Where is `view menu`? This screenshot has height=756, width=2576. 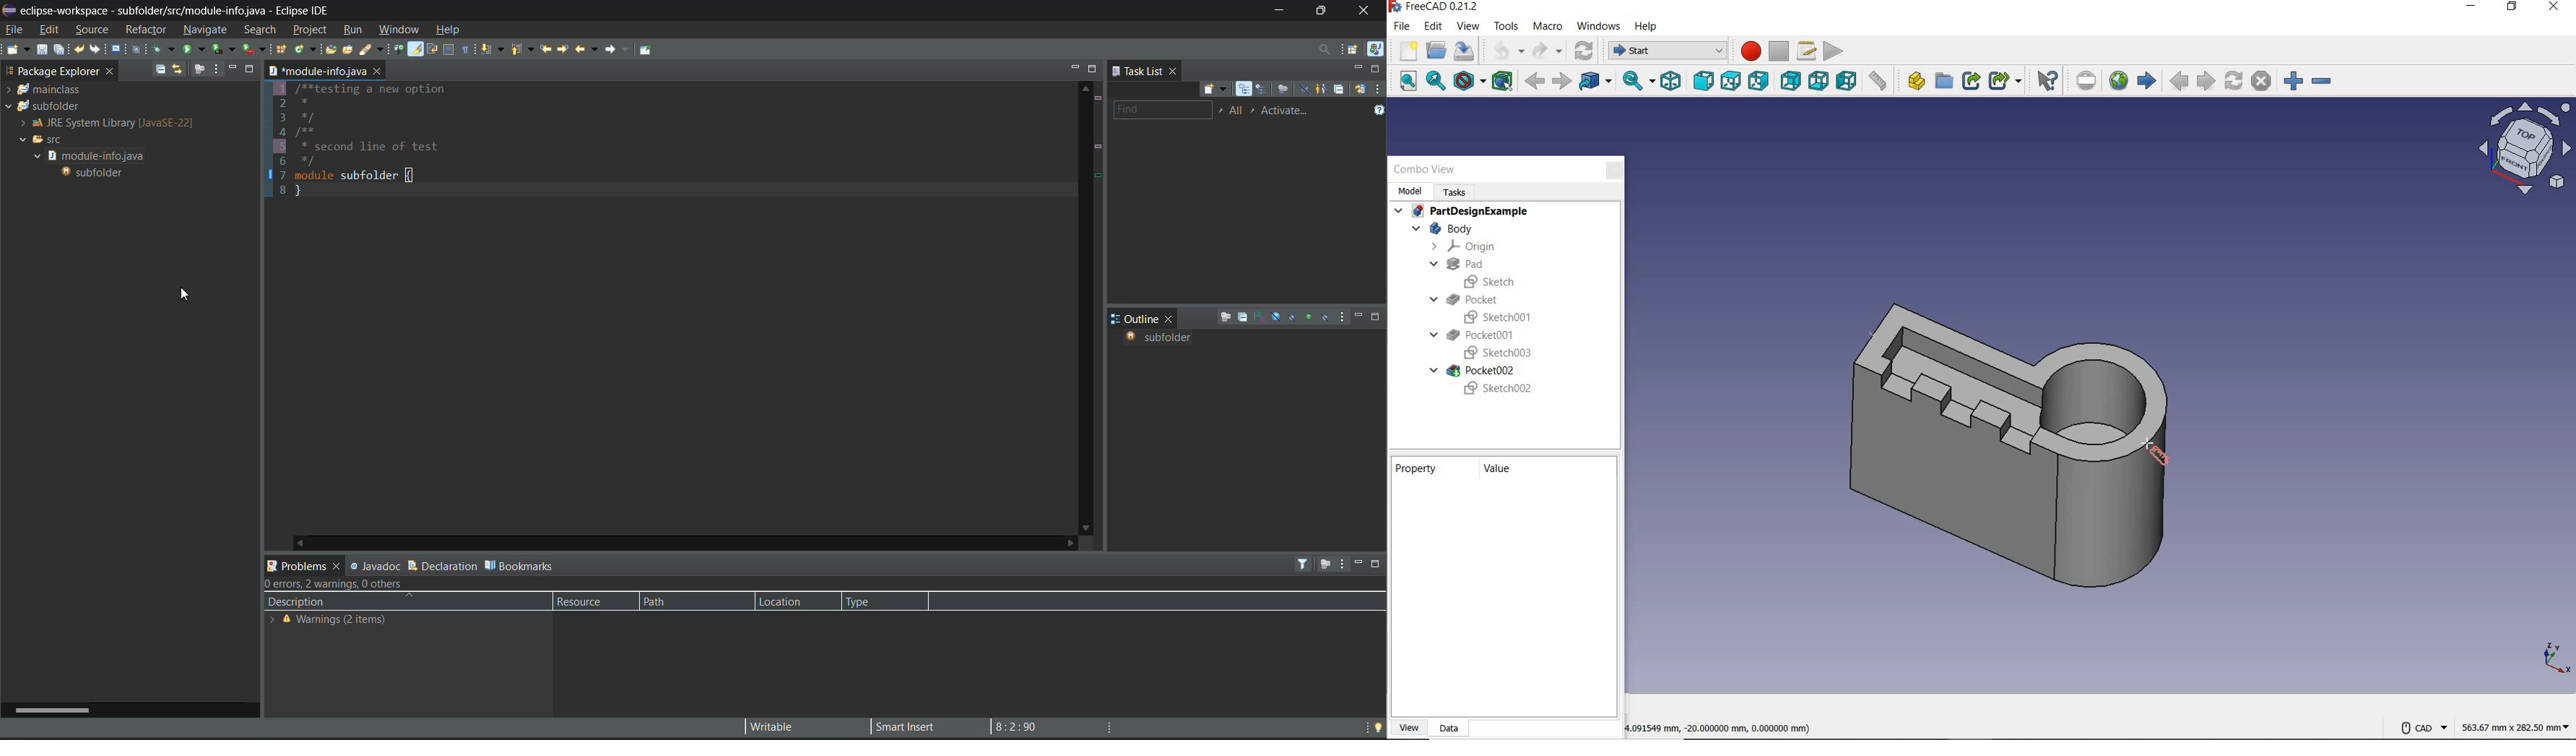
view menu is located at coordinates (215, 68).